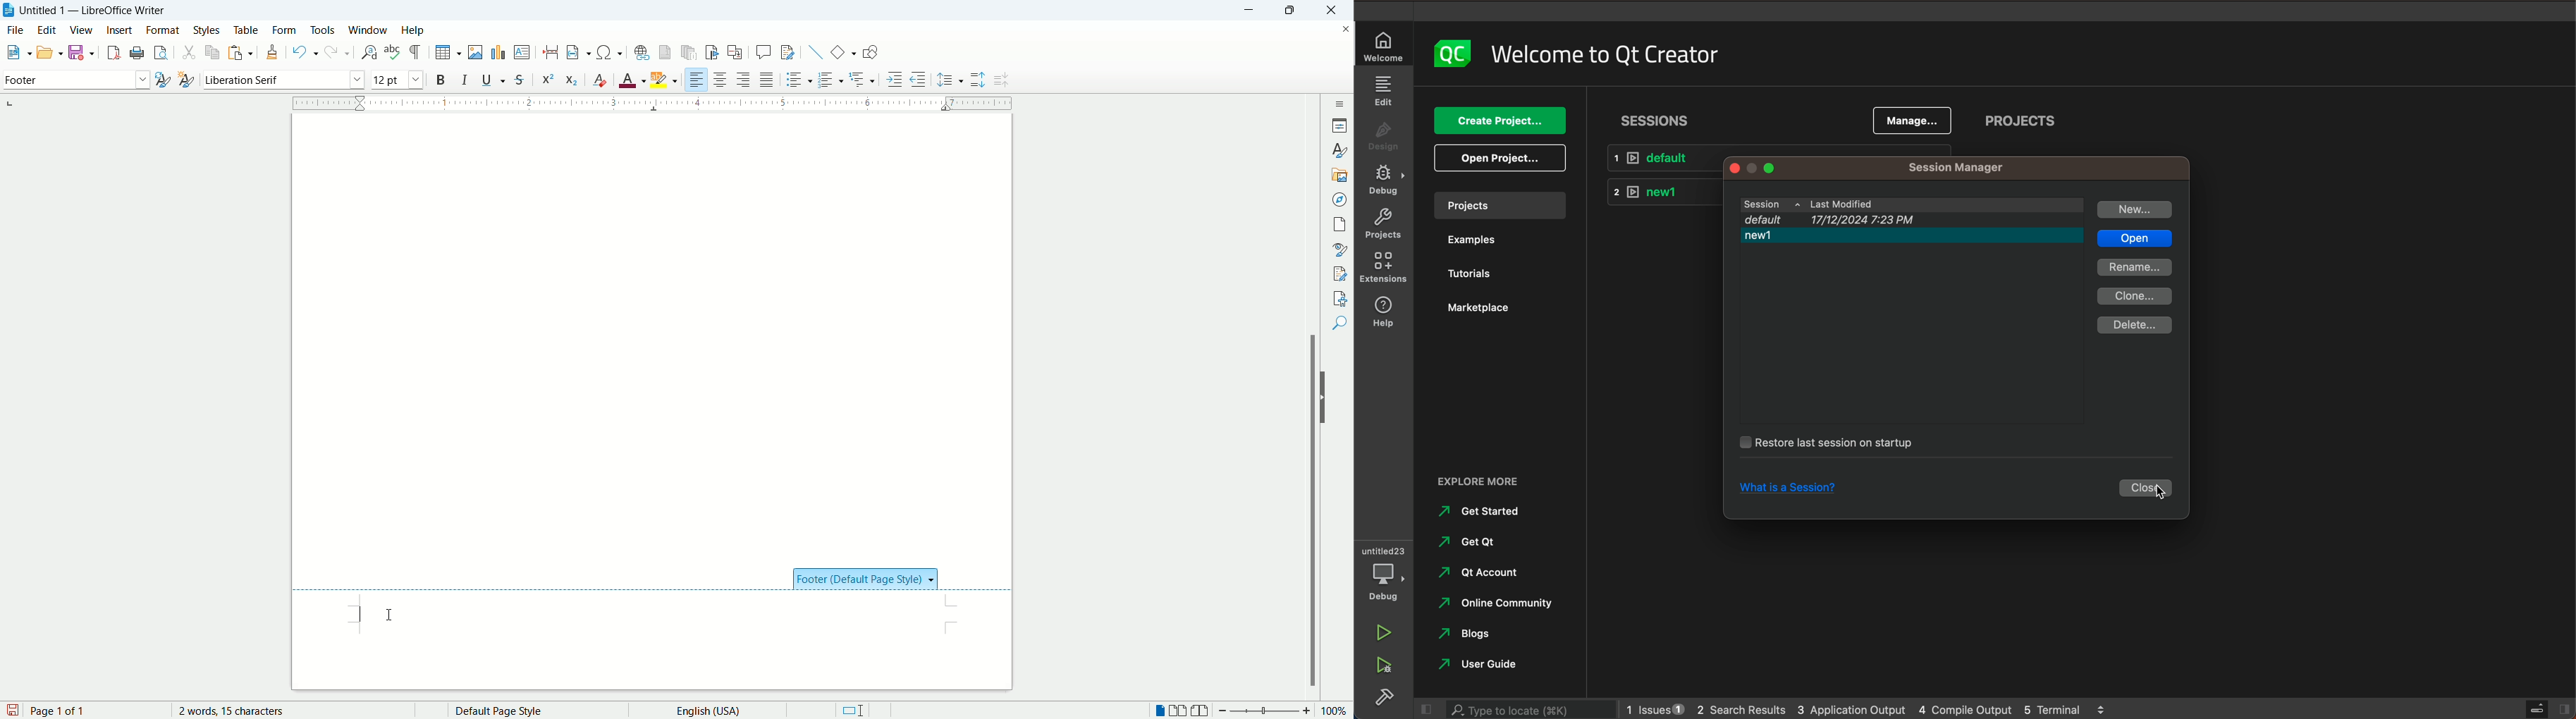  What do you see at coordinates (214, 51) in the screenshot?
I see `copy` at bounding box center [214, 51].